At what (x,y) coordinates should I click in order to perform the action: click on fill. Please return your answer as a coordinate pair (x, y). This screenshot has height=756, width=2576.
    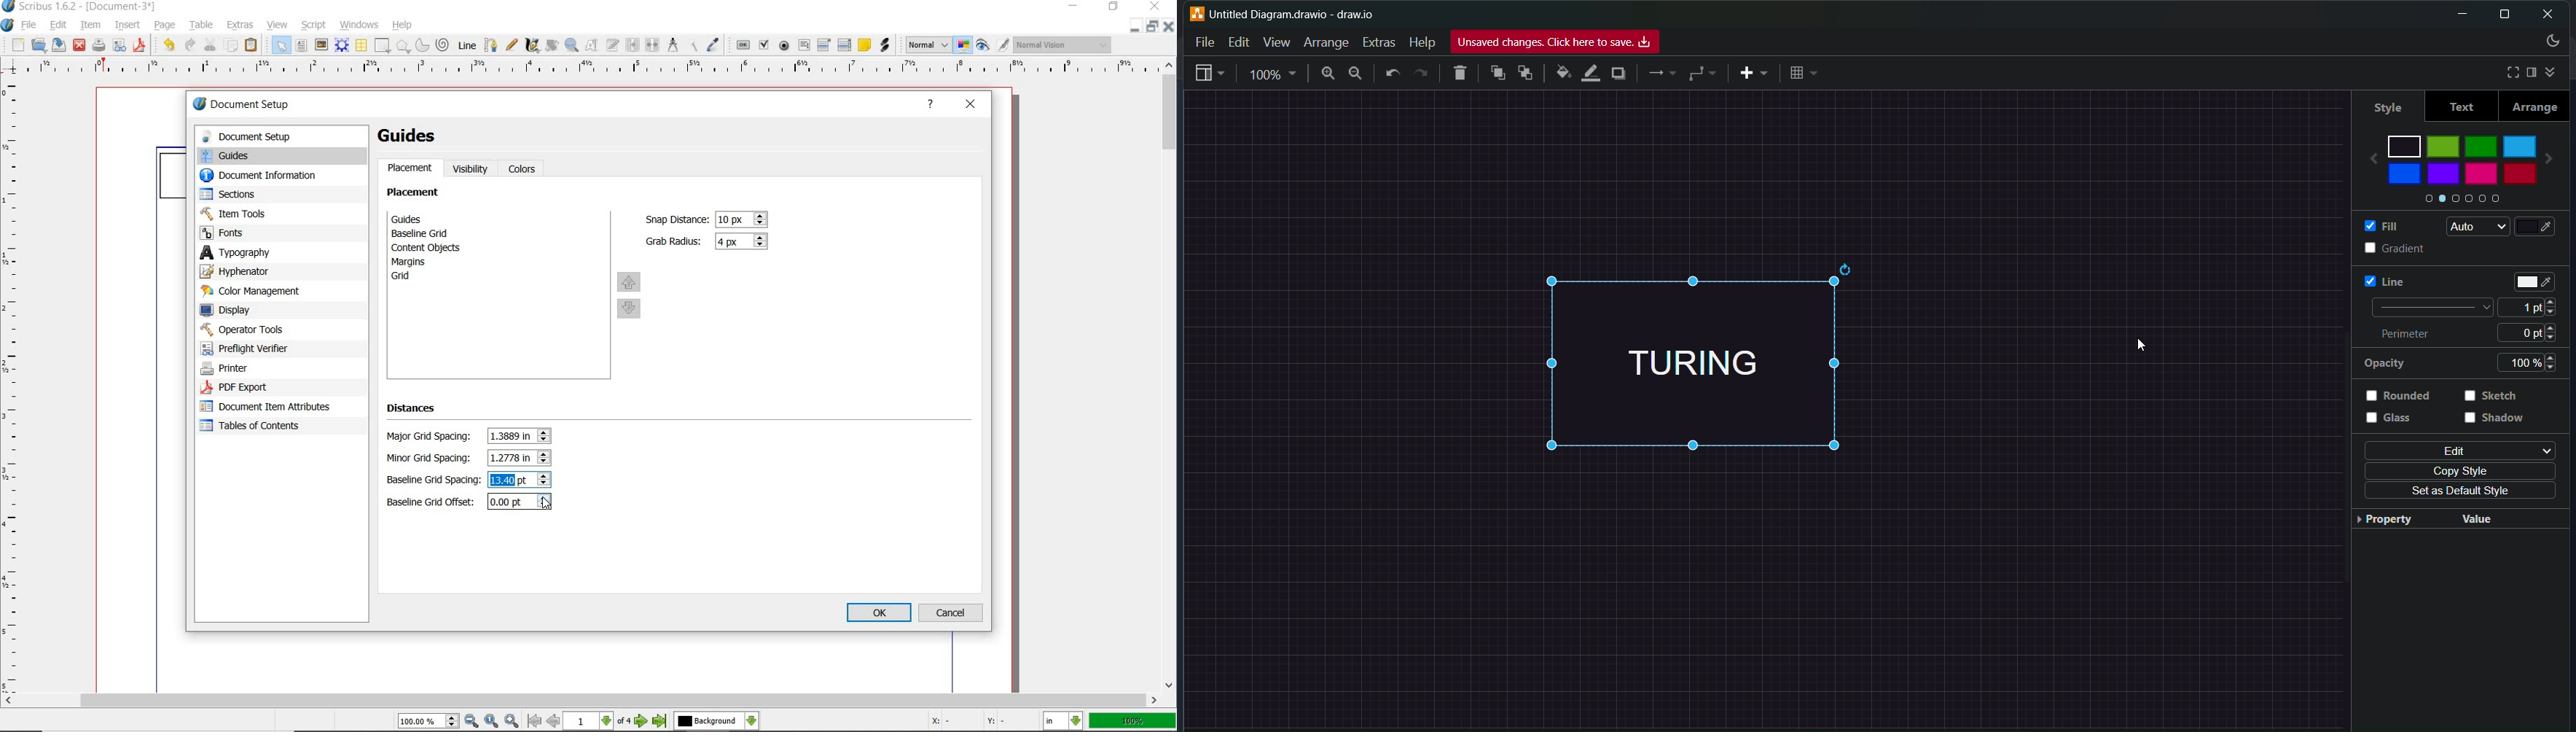
    Looking at the image, I should click on (2376, 225).